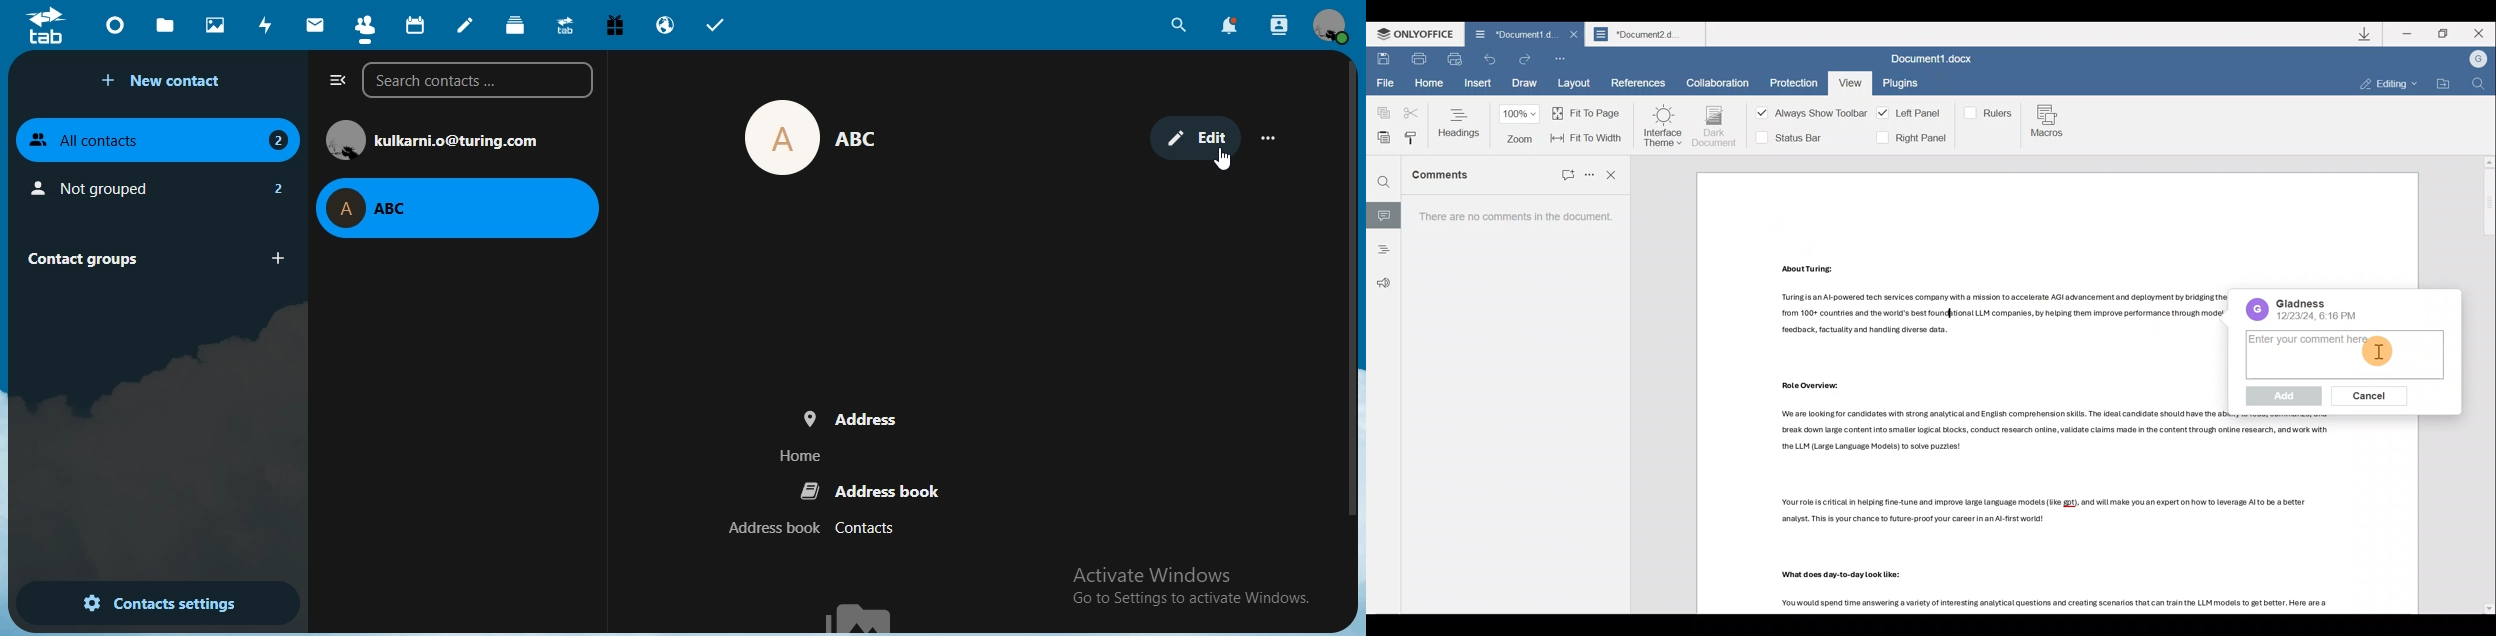 This screenshot has height=644, width=2520. Describe the element at coordinates (872, 491) in the screenshot. I see `address book` at that location.